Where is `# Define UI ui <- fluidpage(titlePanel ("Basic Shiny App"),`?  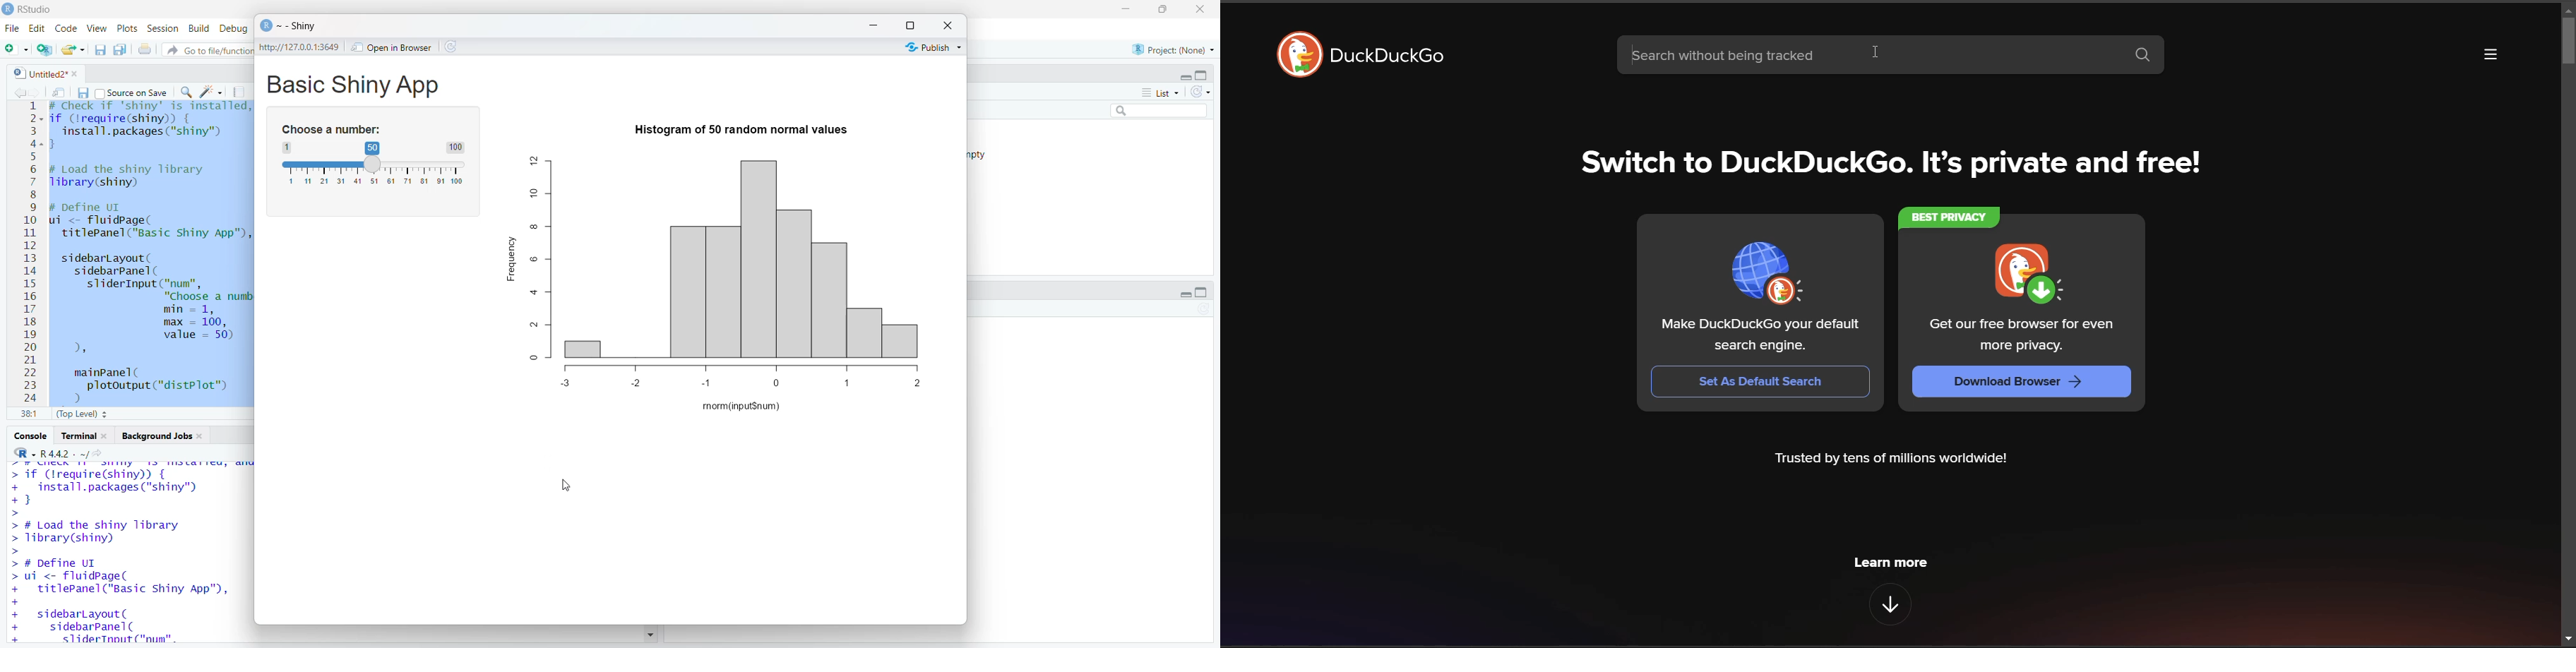 # Define UI ui <- fluidpage(titlePanel ("Basic Shiny App"), is located at coordinates (150, 222).